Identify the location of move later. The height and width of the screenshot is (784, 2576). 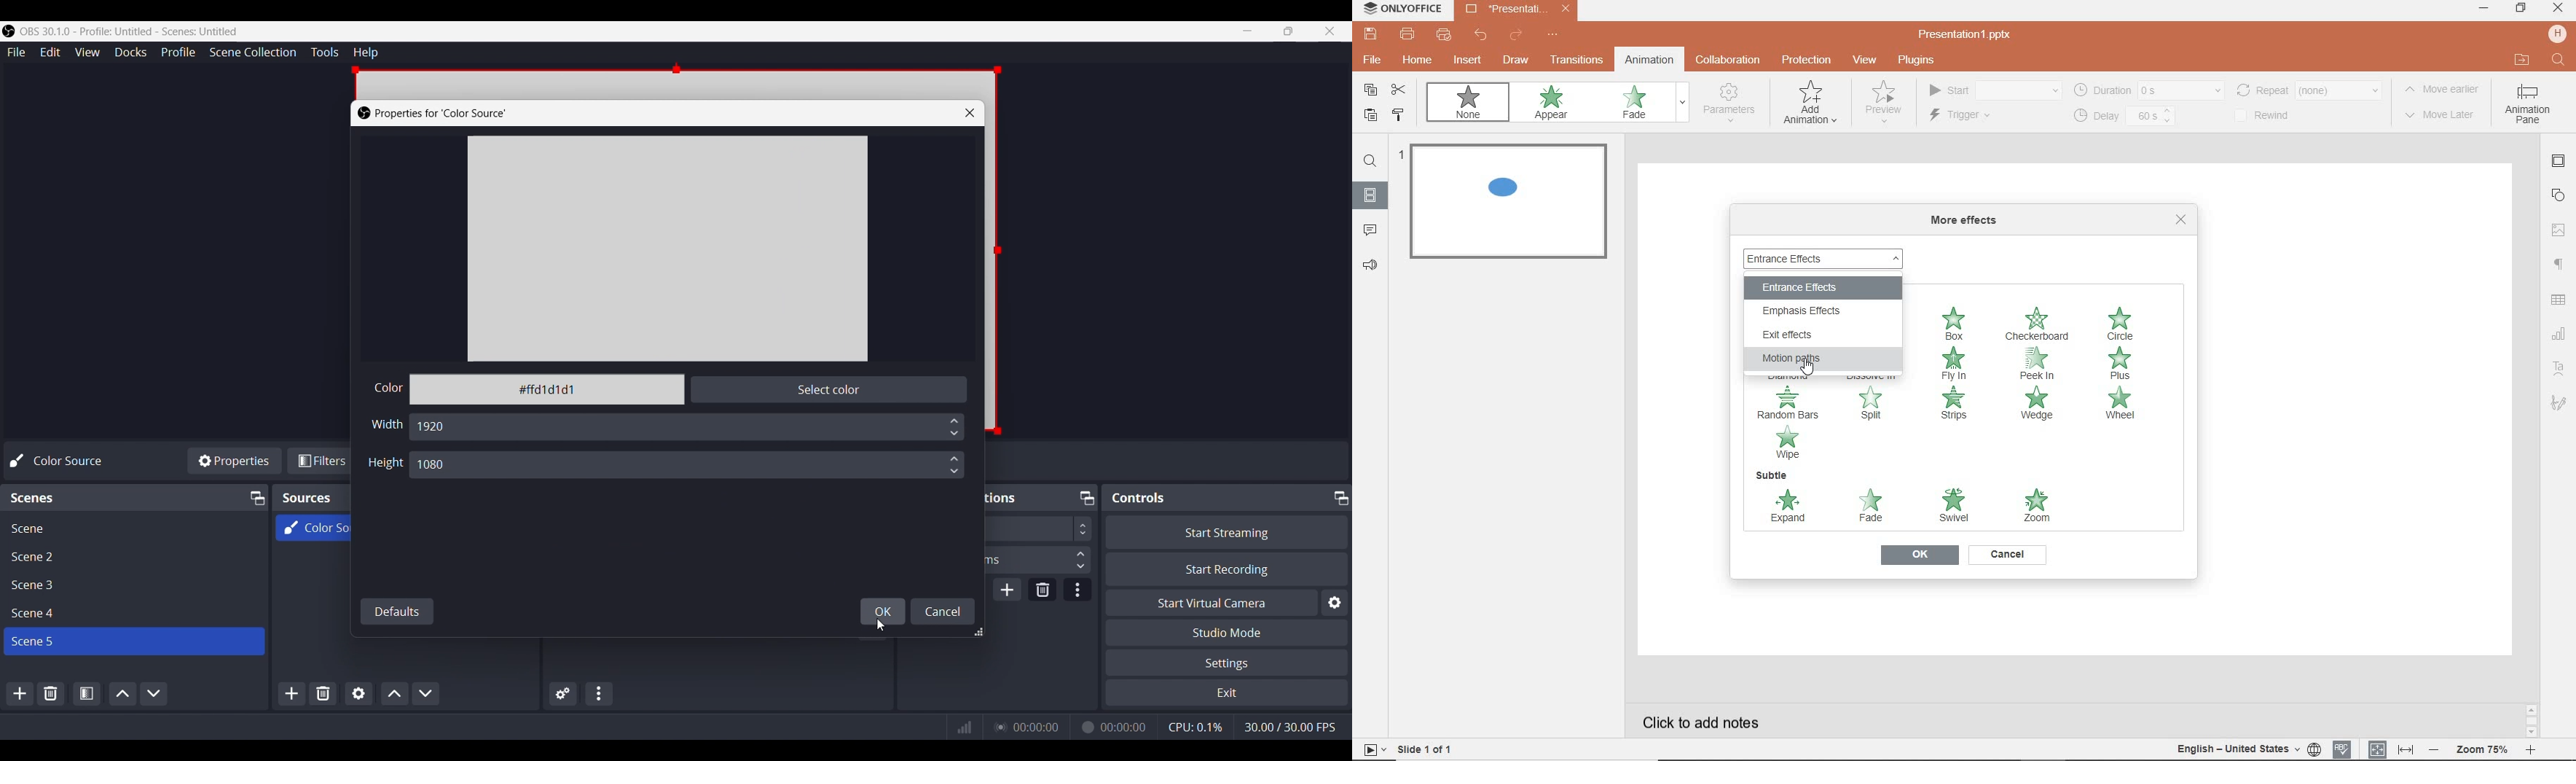
(2444, 116).